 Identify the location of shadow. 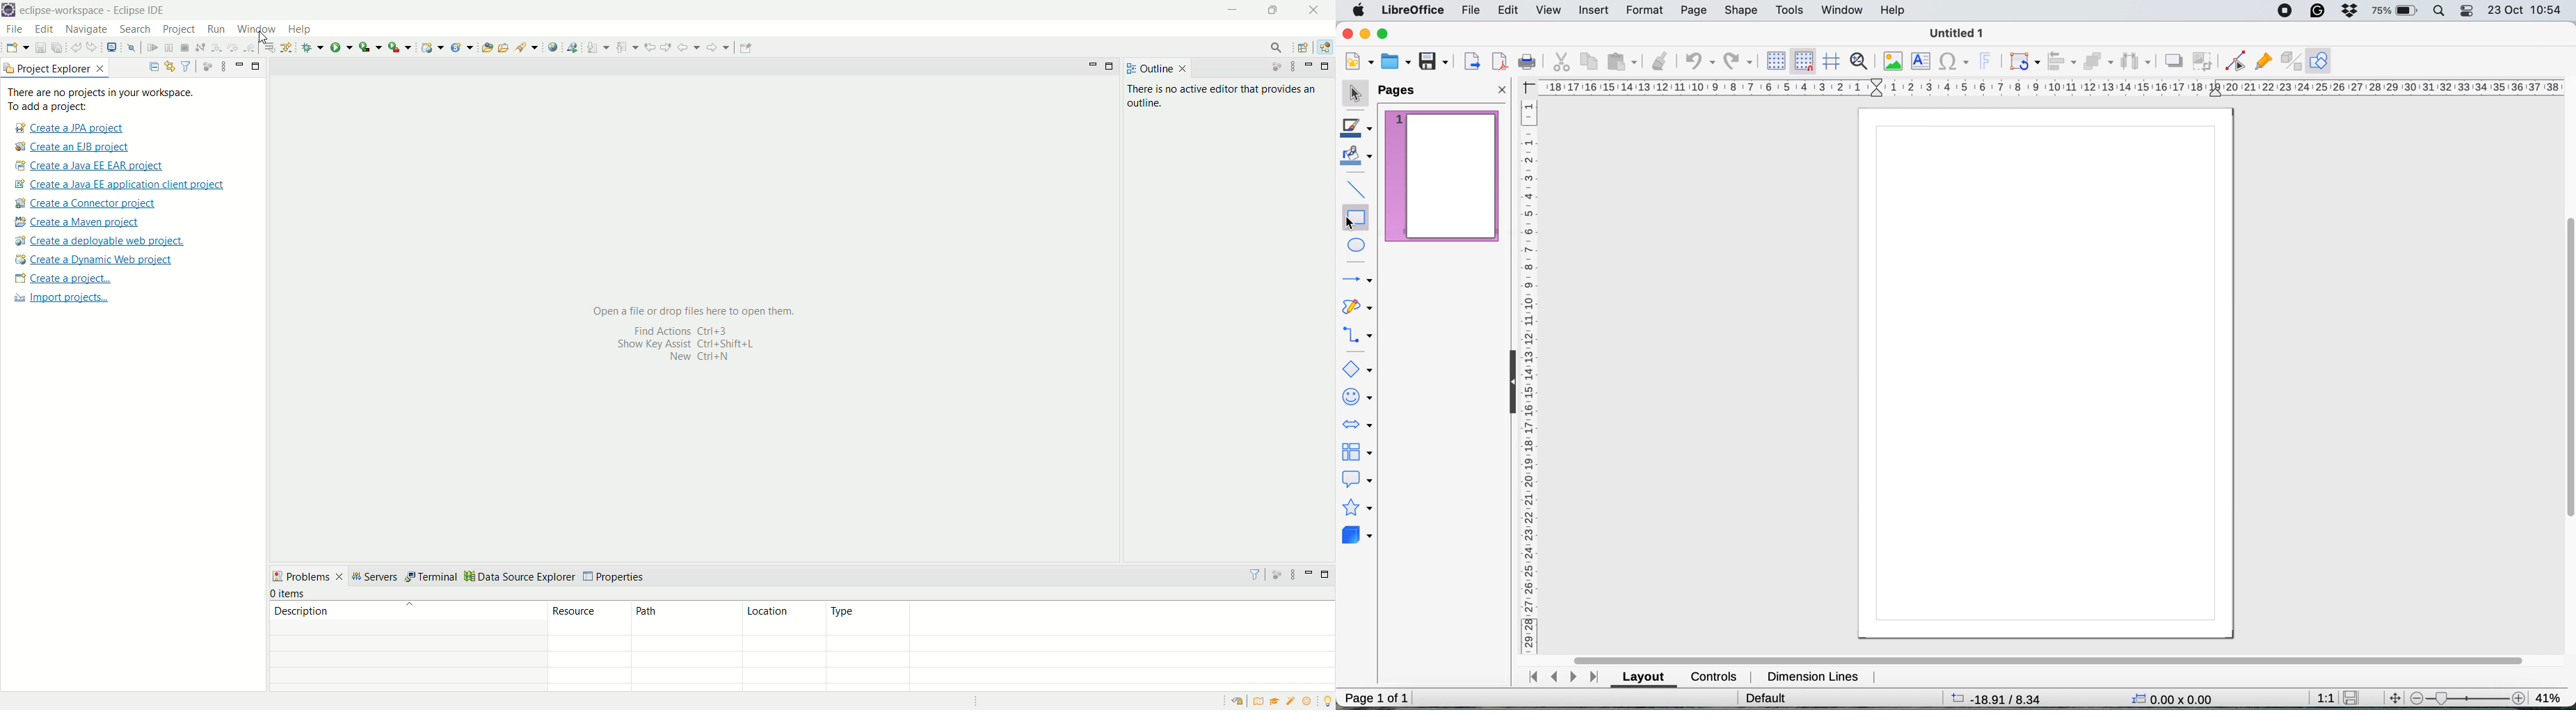
(2174, 60).